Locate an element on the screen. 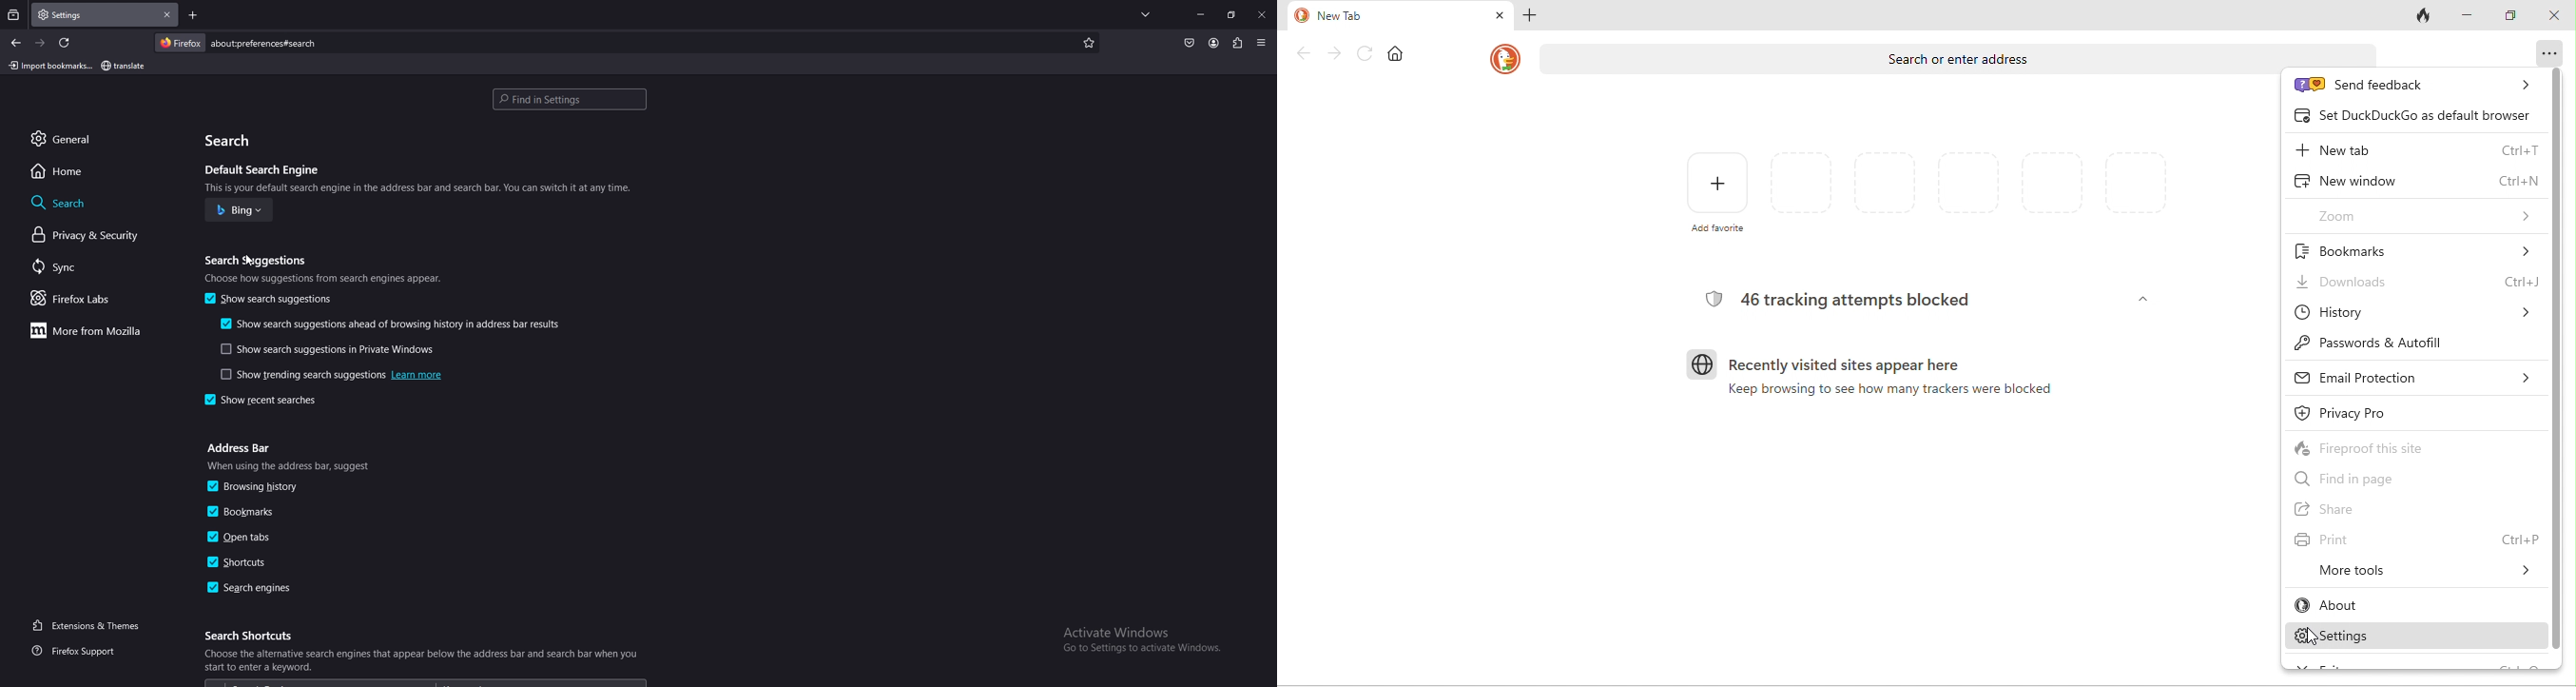  more tools is located at coordinates (2412, 572).